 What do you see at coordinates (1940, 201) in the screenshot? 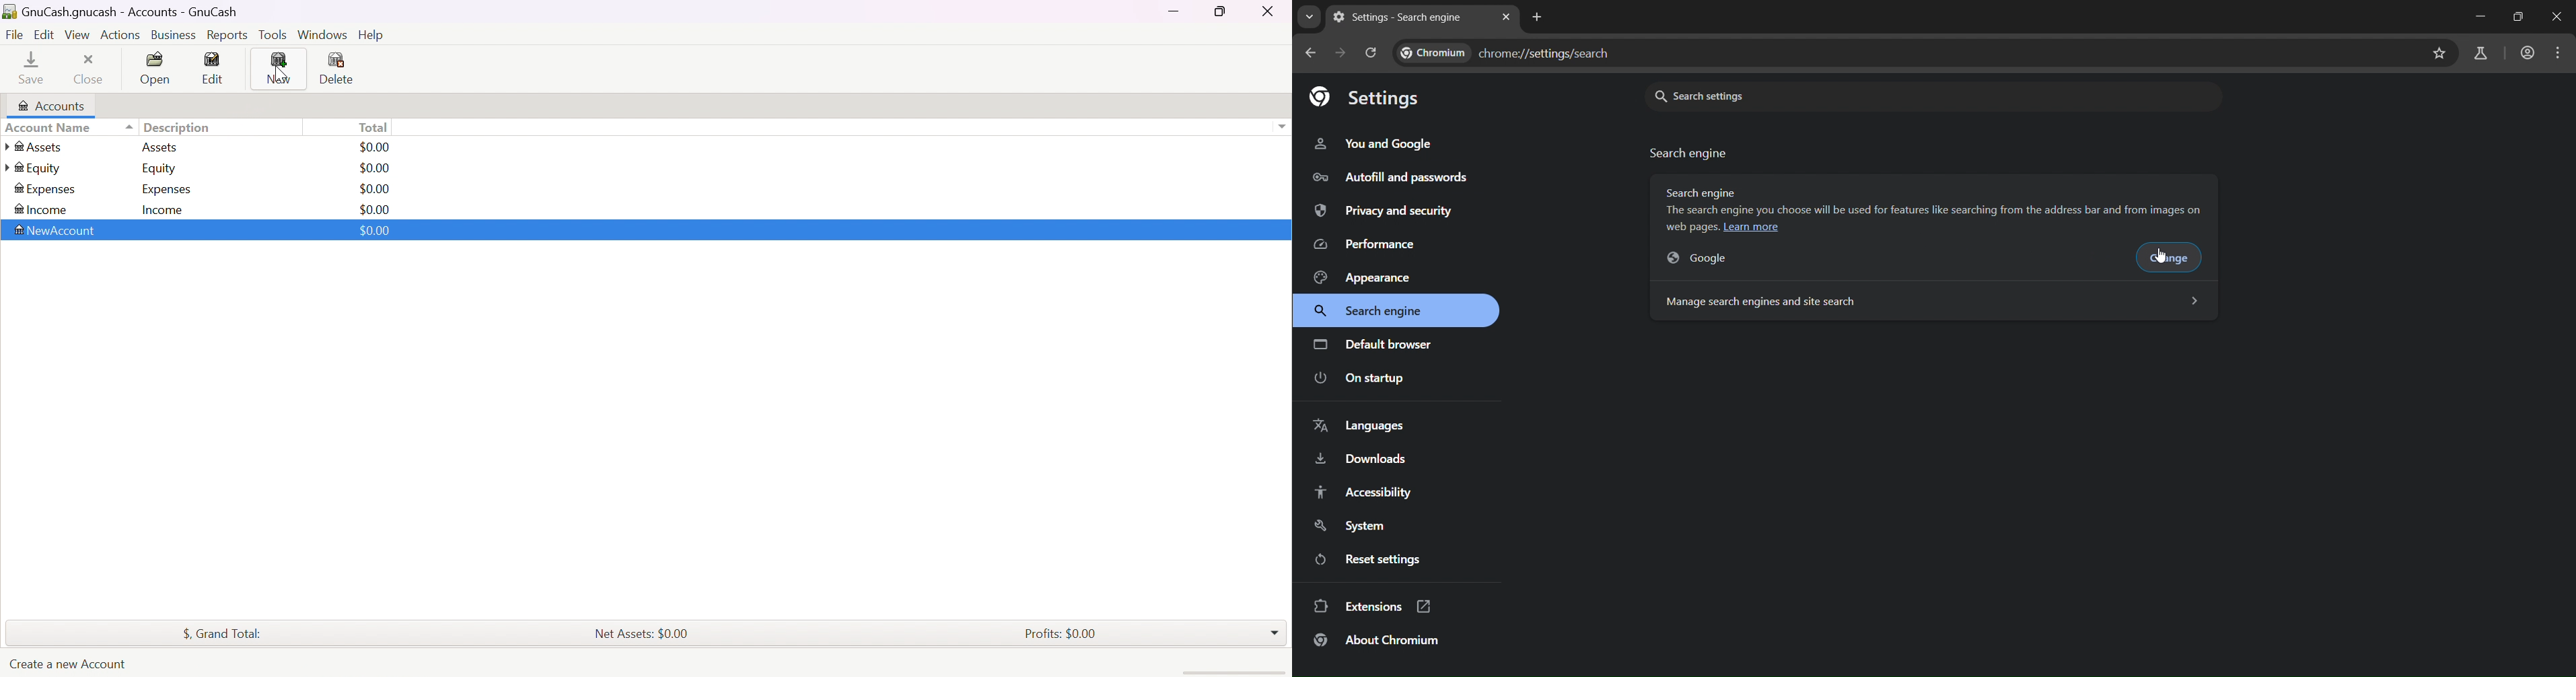
I see `Search engine
The search engine you choose will be used for features like searching from the address bar and from images on` at bounding box center [1940, 201].